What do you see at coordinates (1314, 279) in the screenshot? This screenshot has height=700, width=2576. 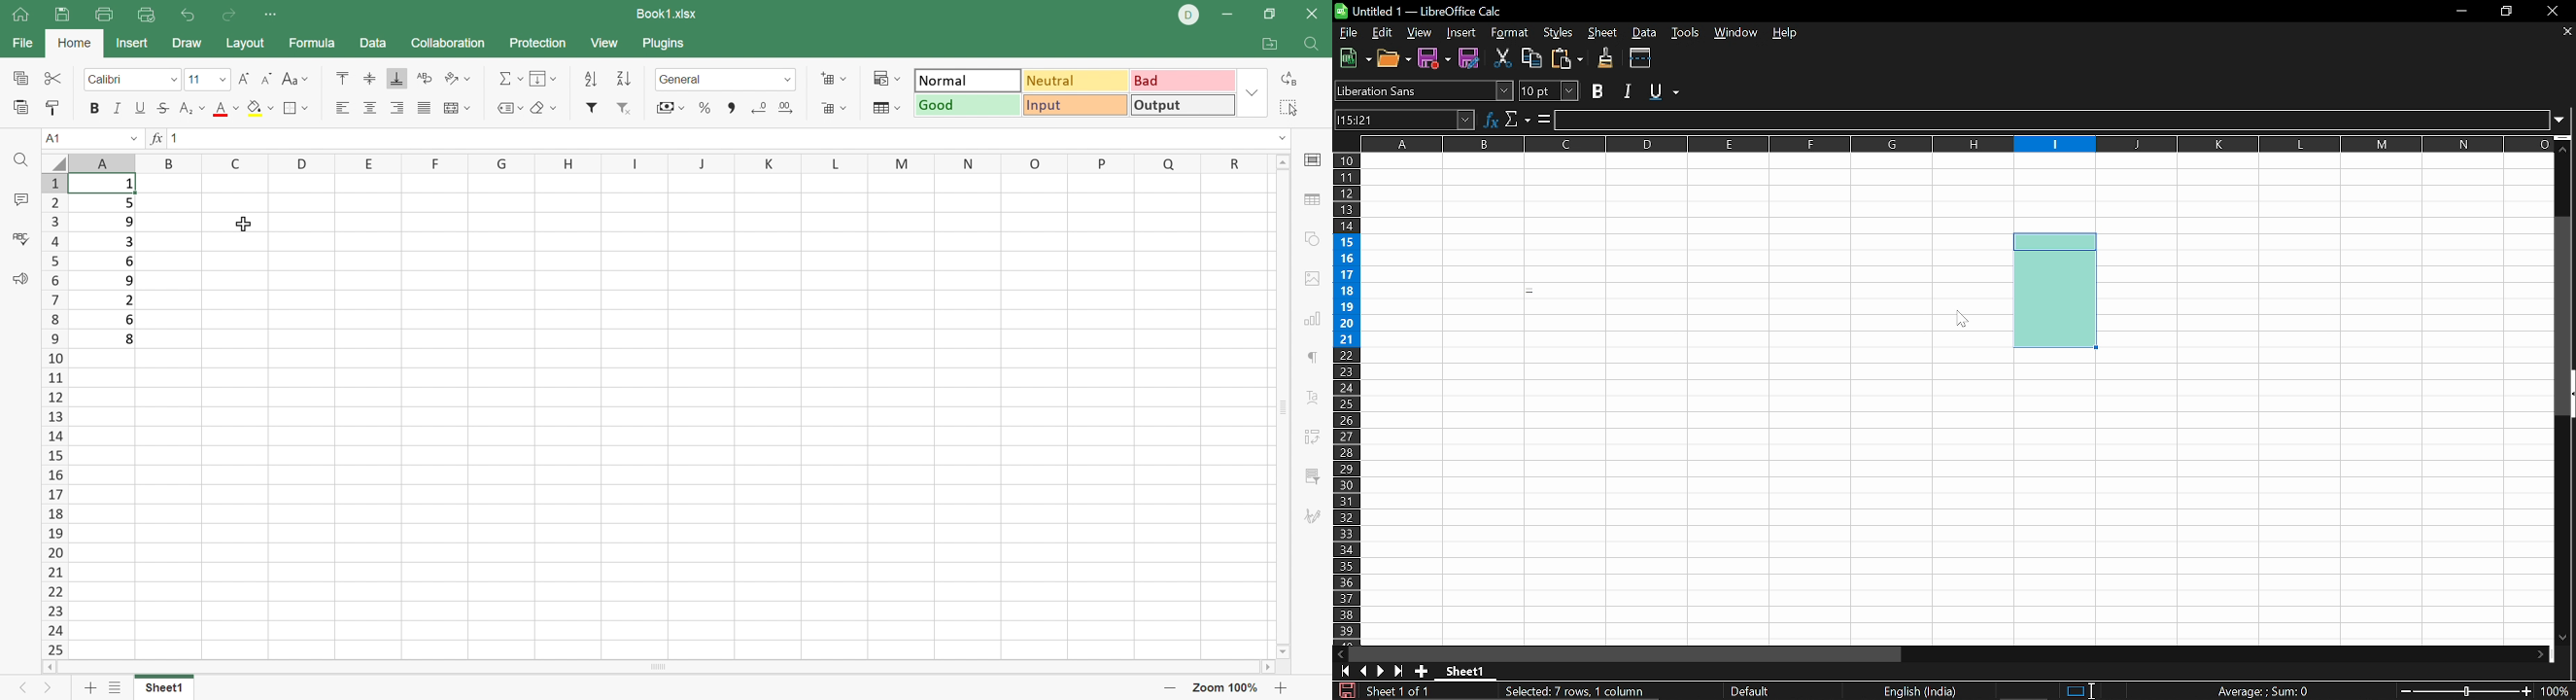 I see `Image settings` at bounding box center [1314, 279].